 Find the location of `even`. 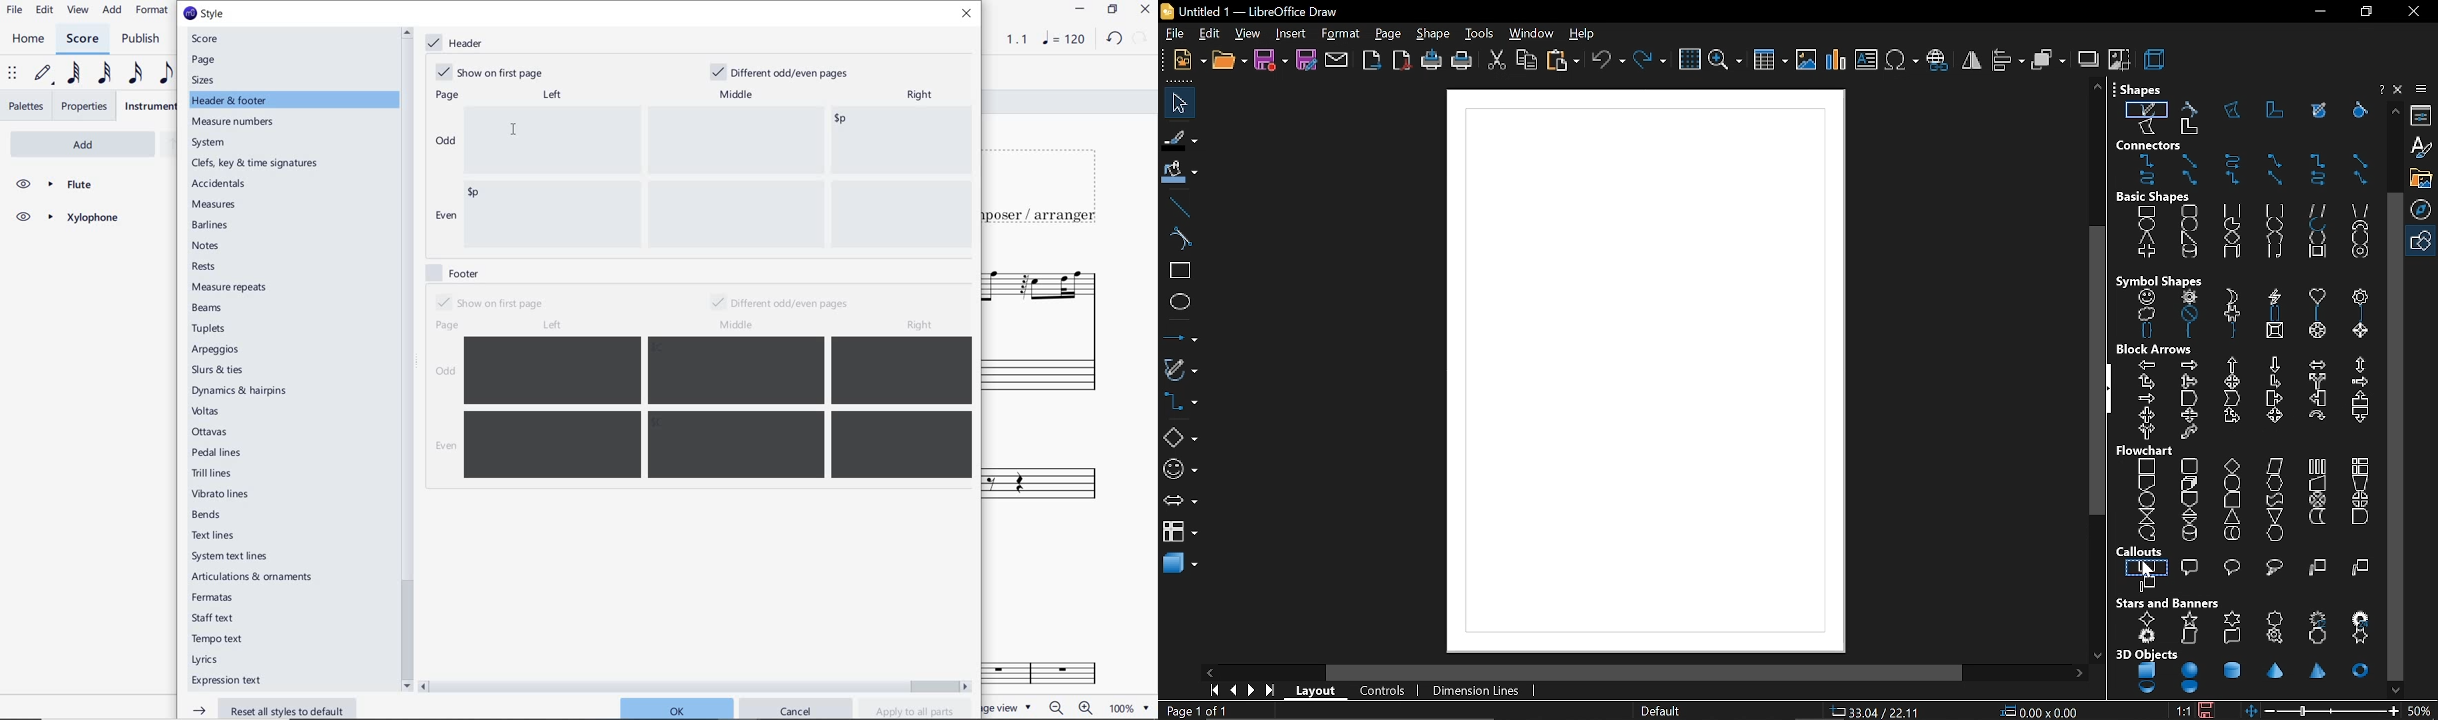

even is located at coordinates (445, 217).